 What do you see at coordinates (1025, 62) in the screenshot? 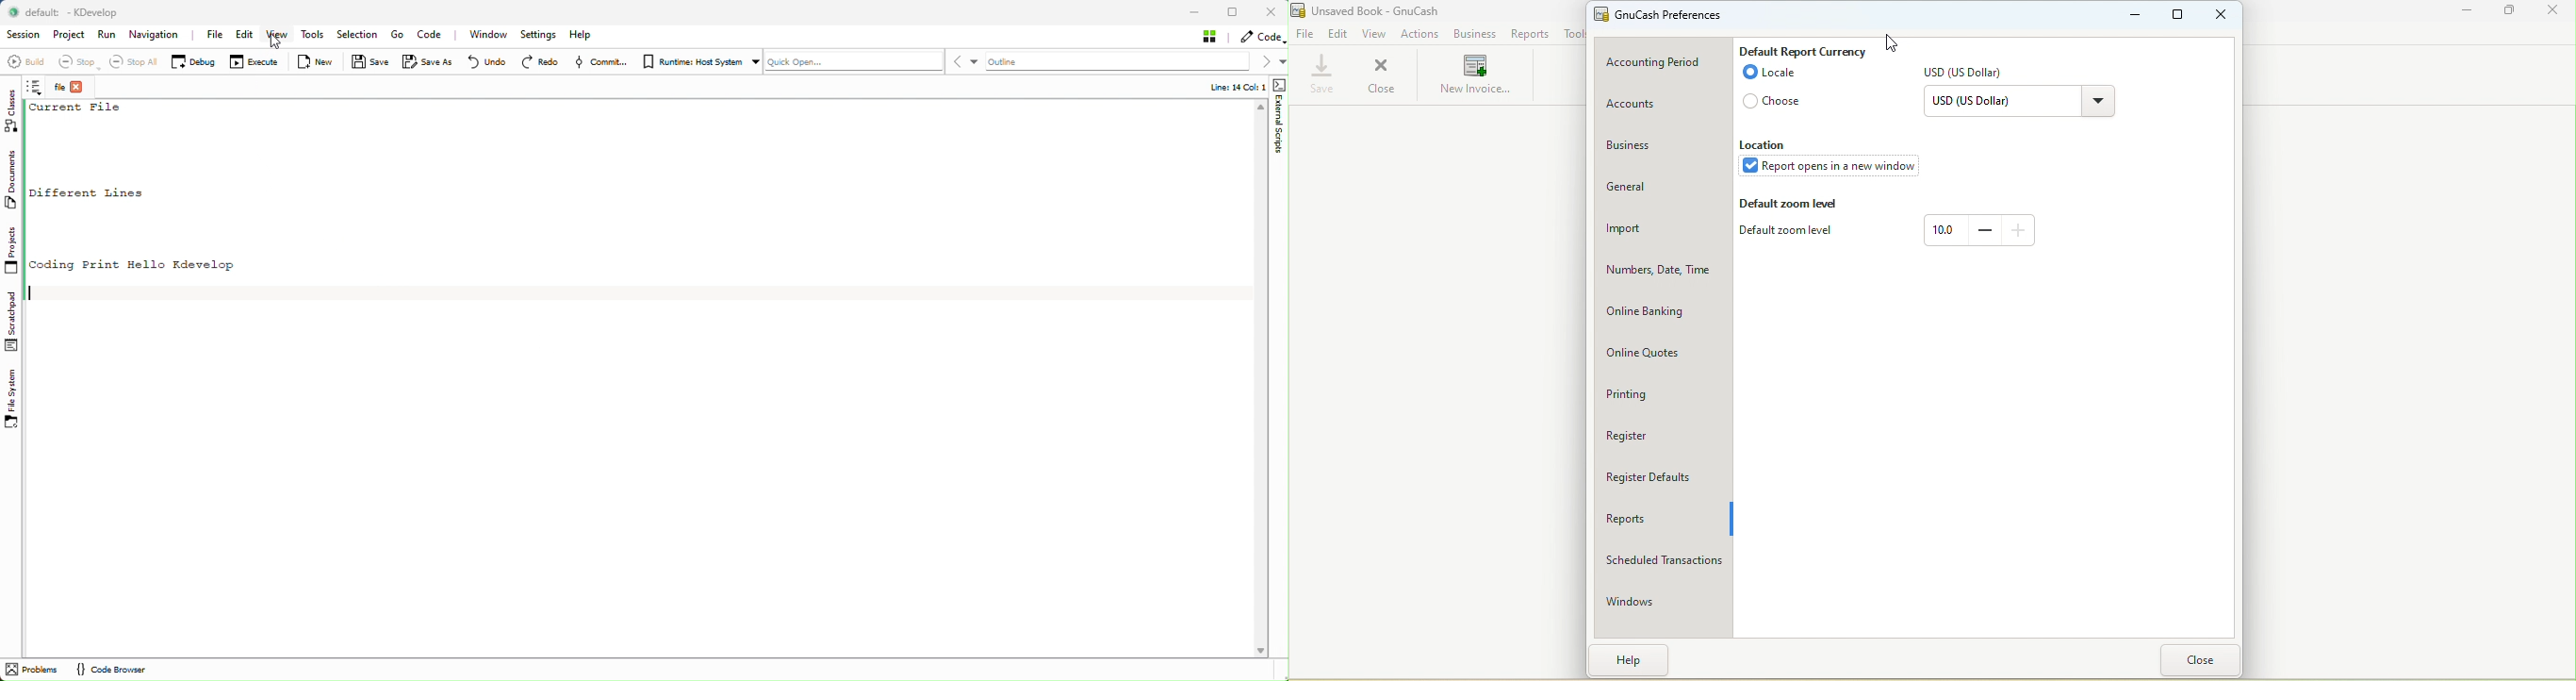
I see `Outline` at bounding box center [1025, 62].